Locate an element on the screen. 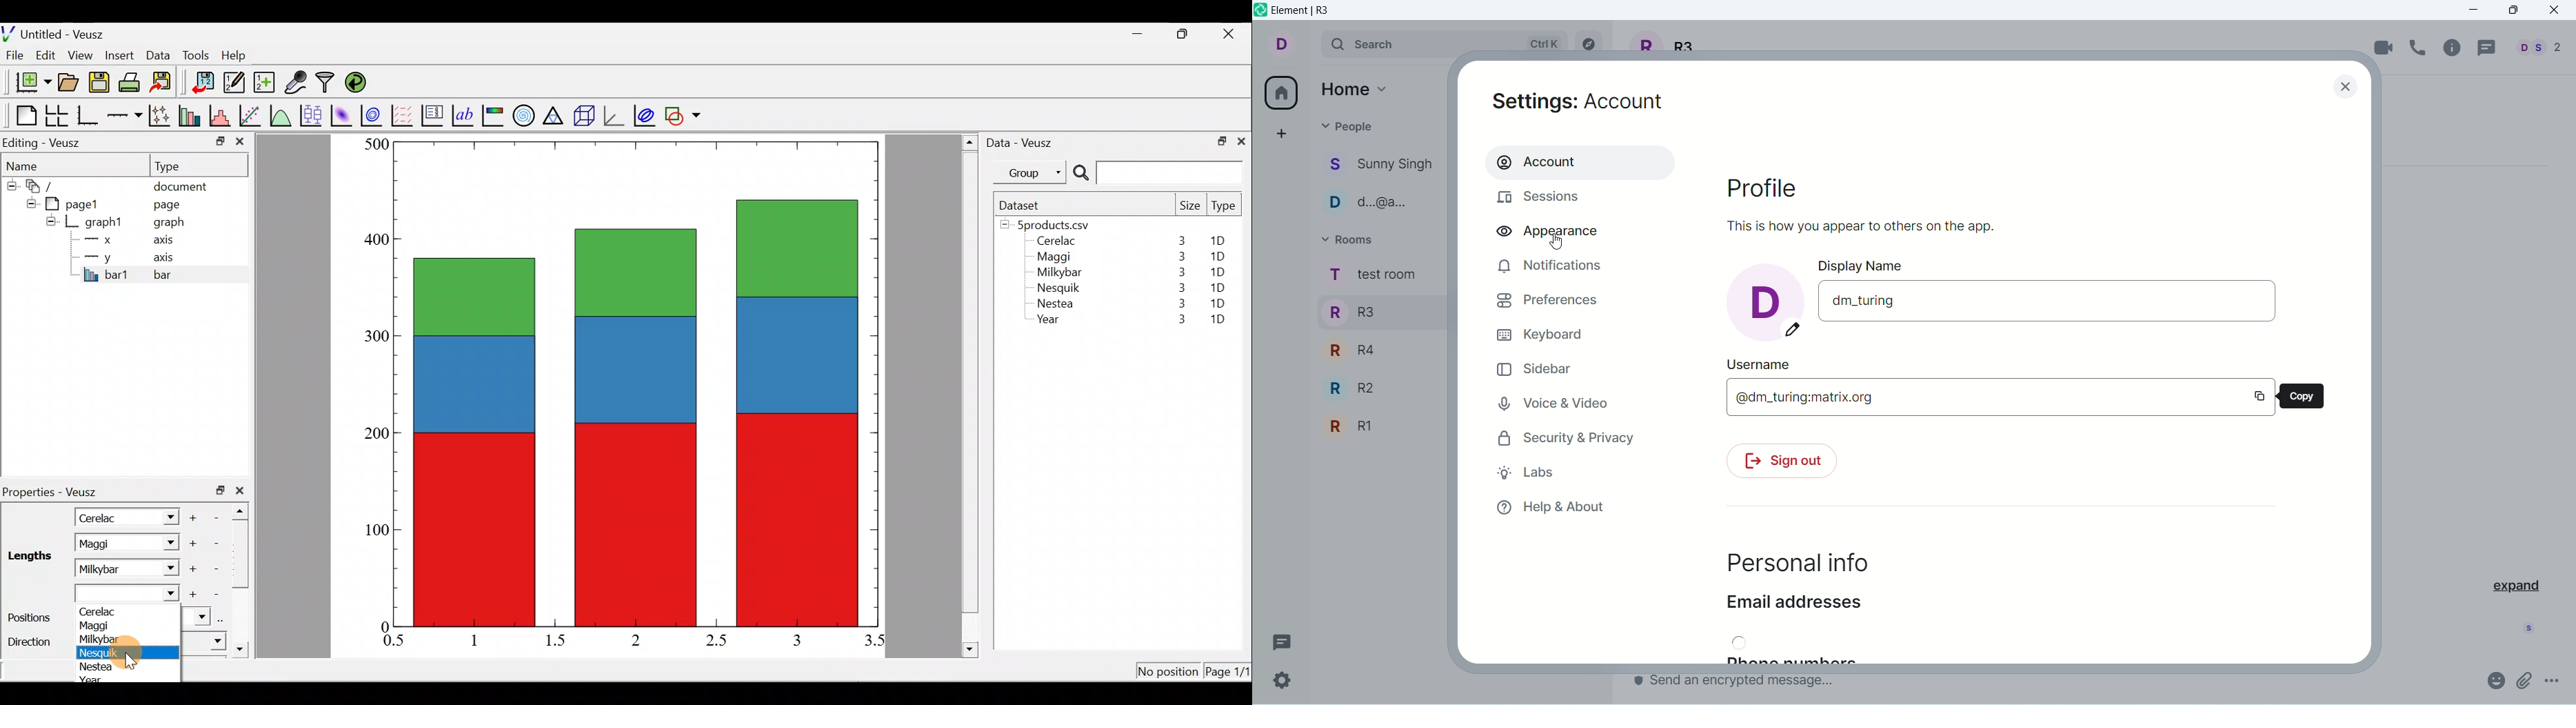 This screenshot has width=2576, height=728. Polar graph is located at coordinates (521, 114).